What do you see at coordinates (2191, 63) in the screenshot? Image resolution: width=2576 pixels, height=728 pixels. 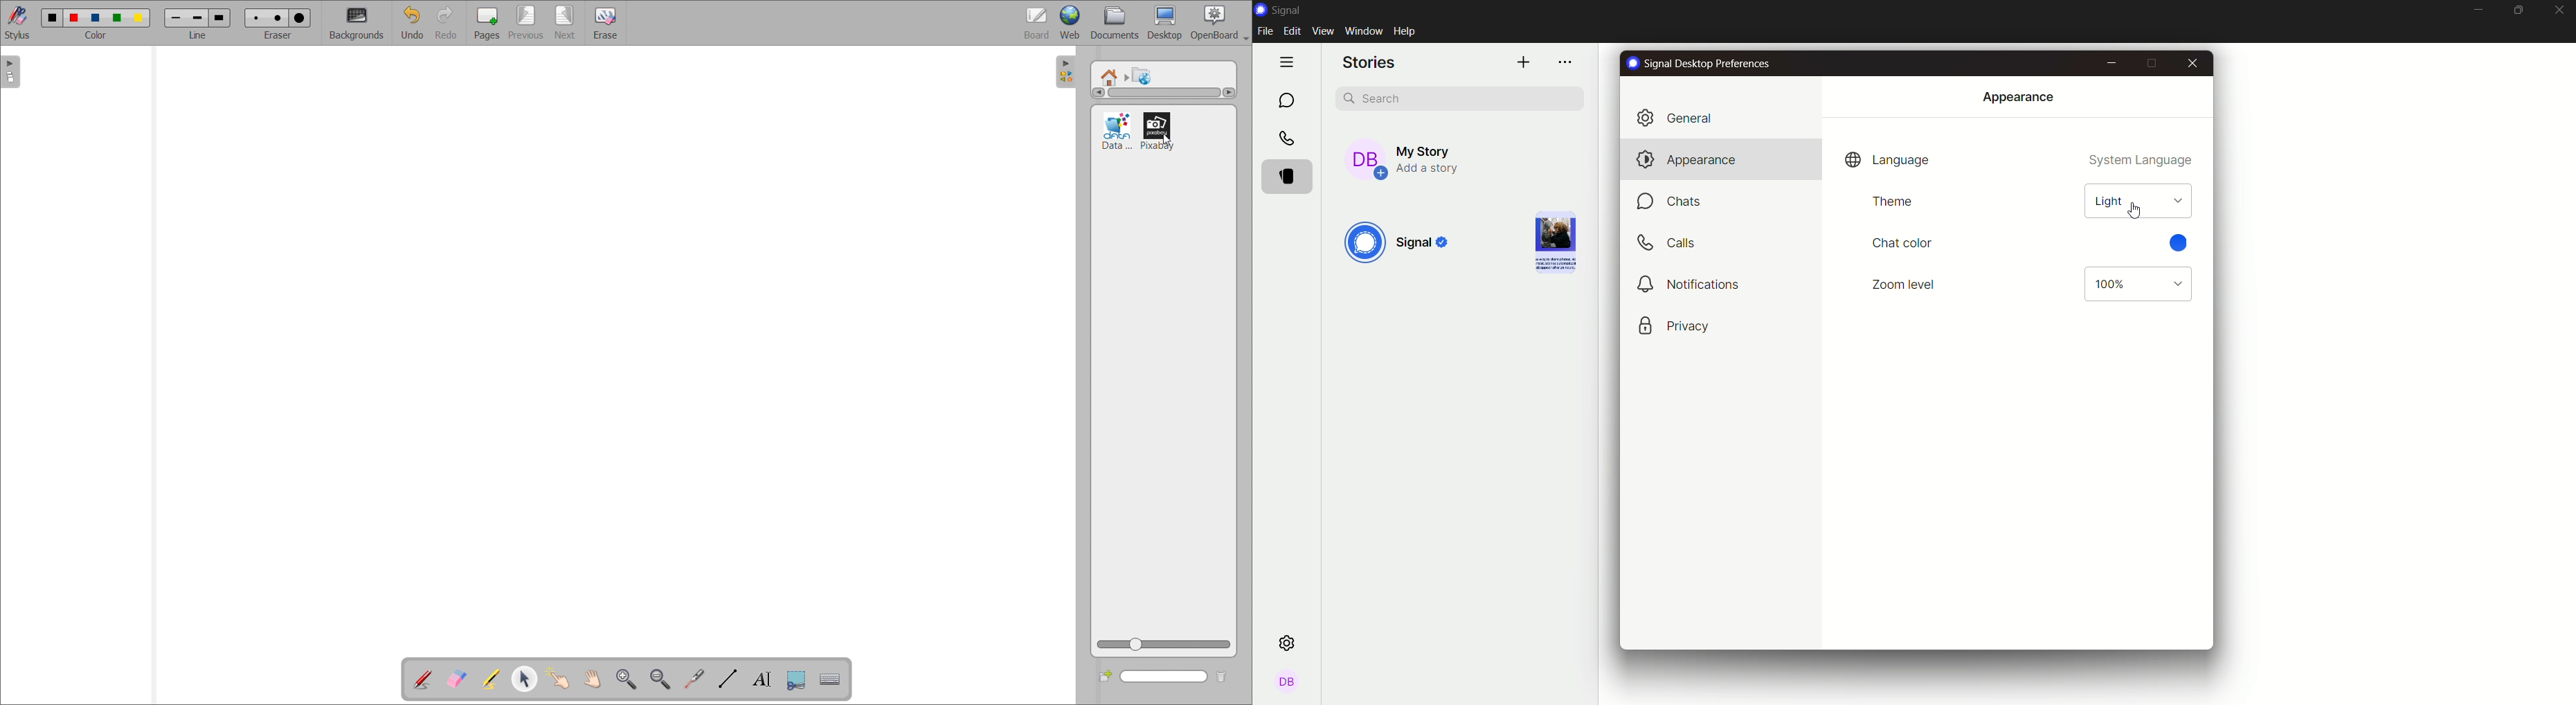 I see `close` at bounding box center [2191, 63].